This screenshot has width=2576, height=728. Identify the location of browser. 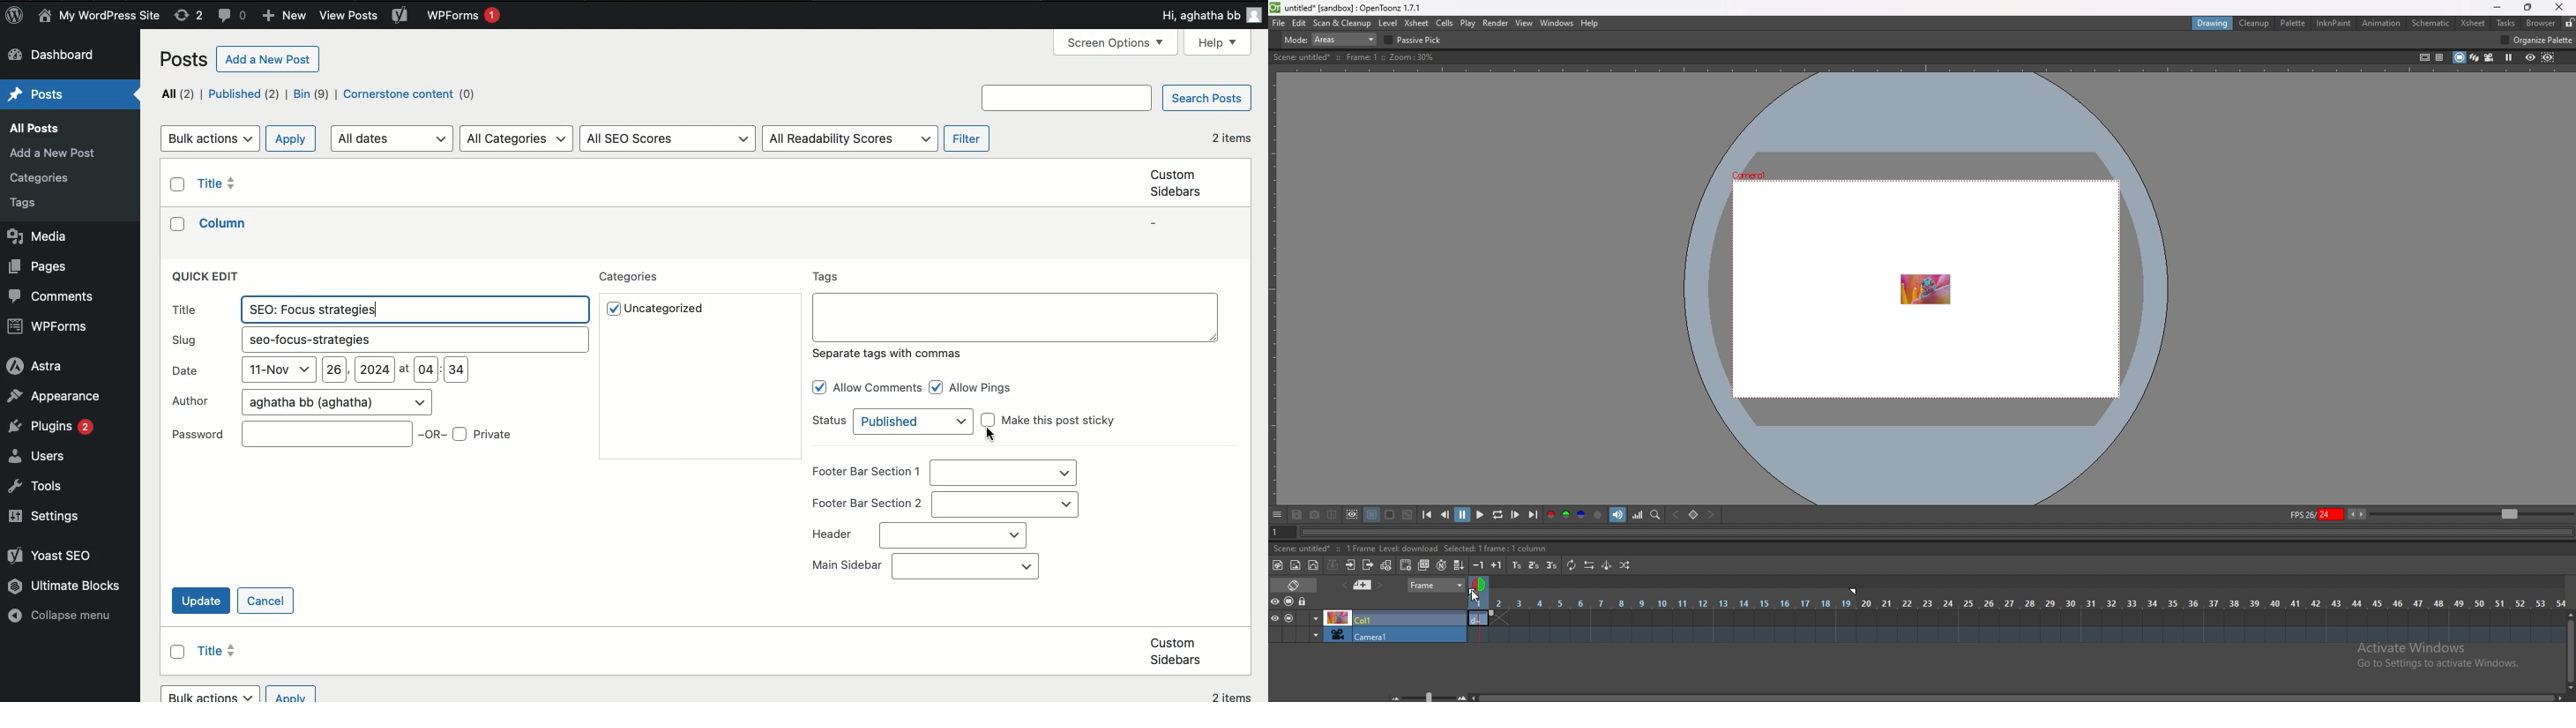
(2543, 22).